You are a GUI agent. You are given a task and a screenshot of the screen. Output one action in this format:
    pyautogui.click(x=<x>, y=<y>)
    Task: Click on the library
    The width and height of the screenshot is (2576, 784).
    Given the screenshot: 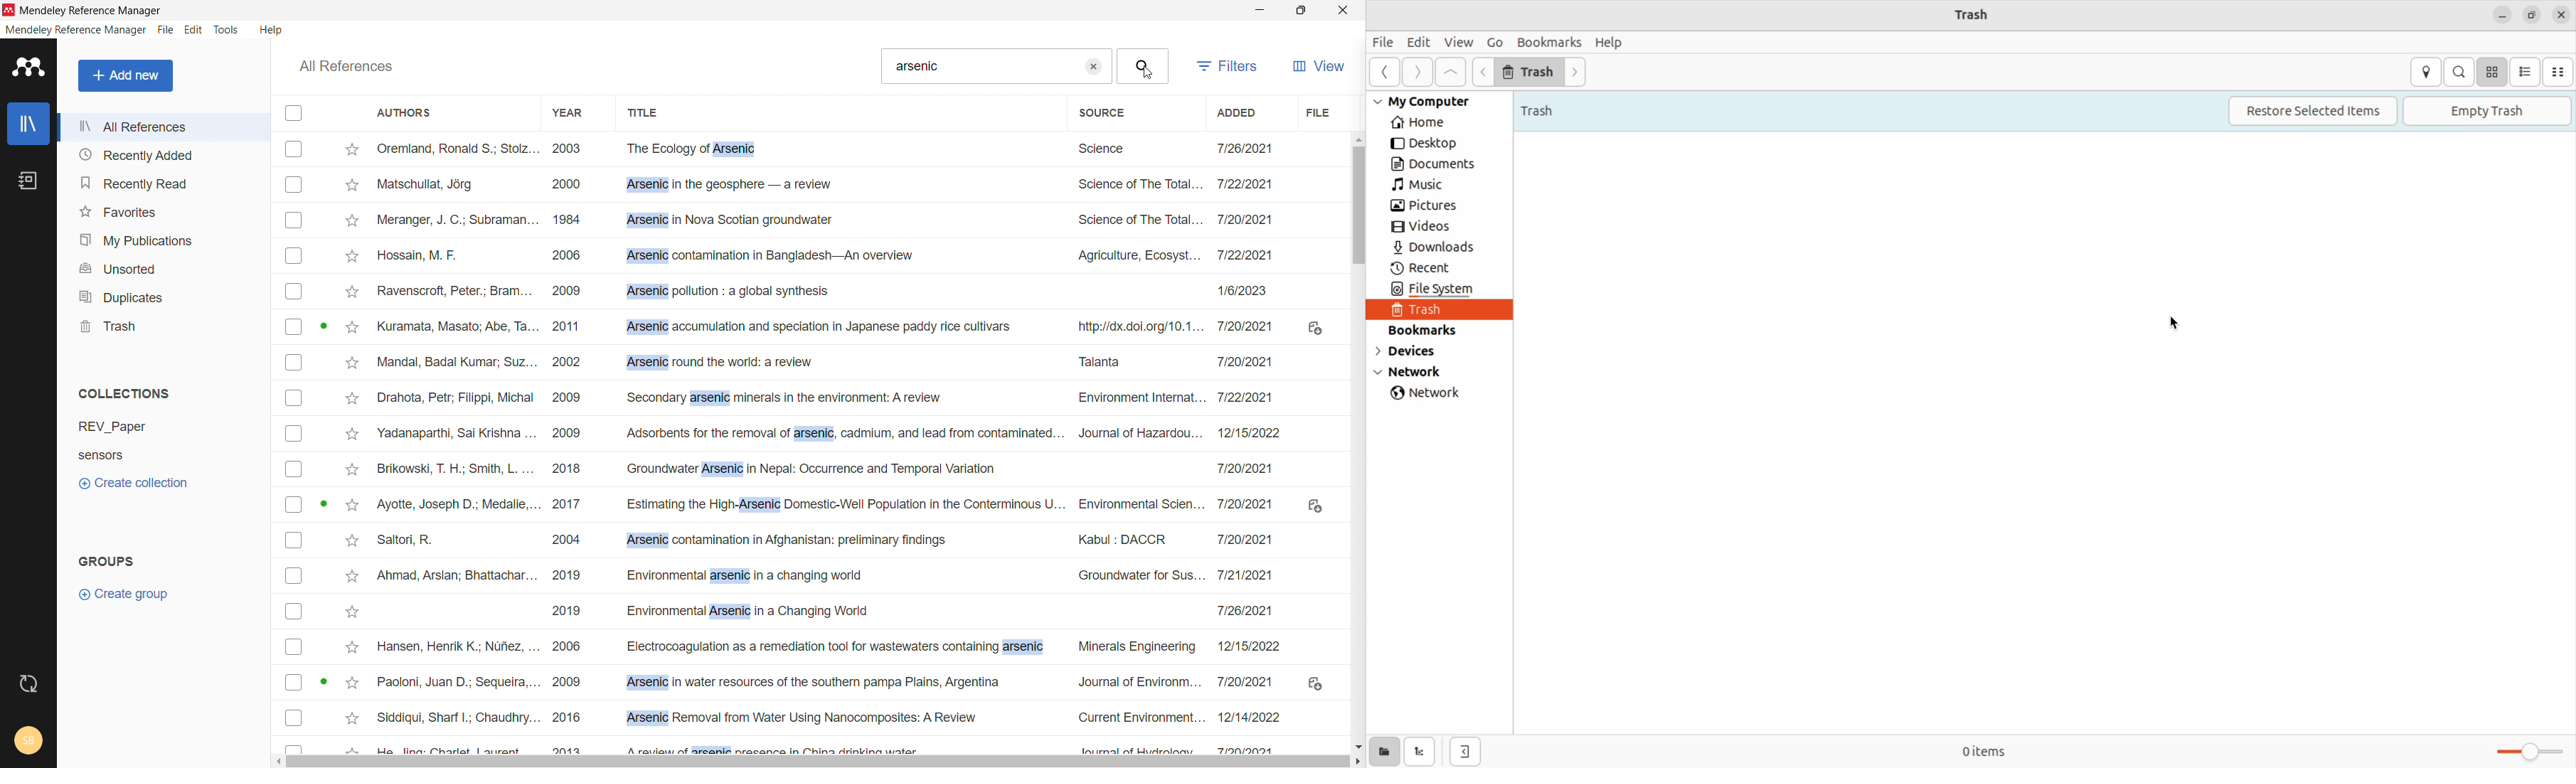 What is the action you would take?
    pyautogui.click(x=28, y=124)
    